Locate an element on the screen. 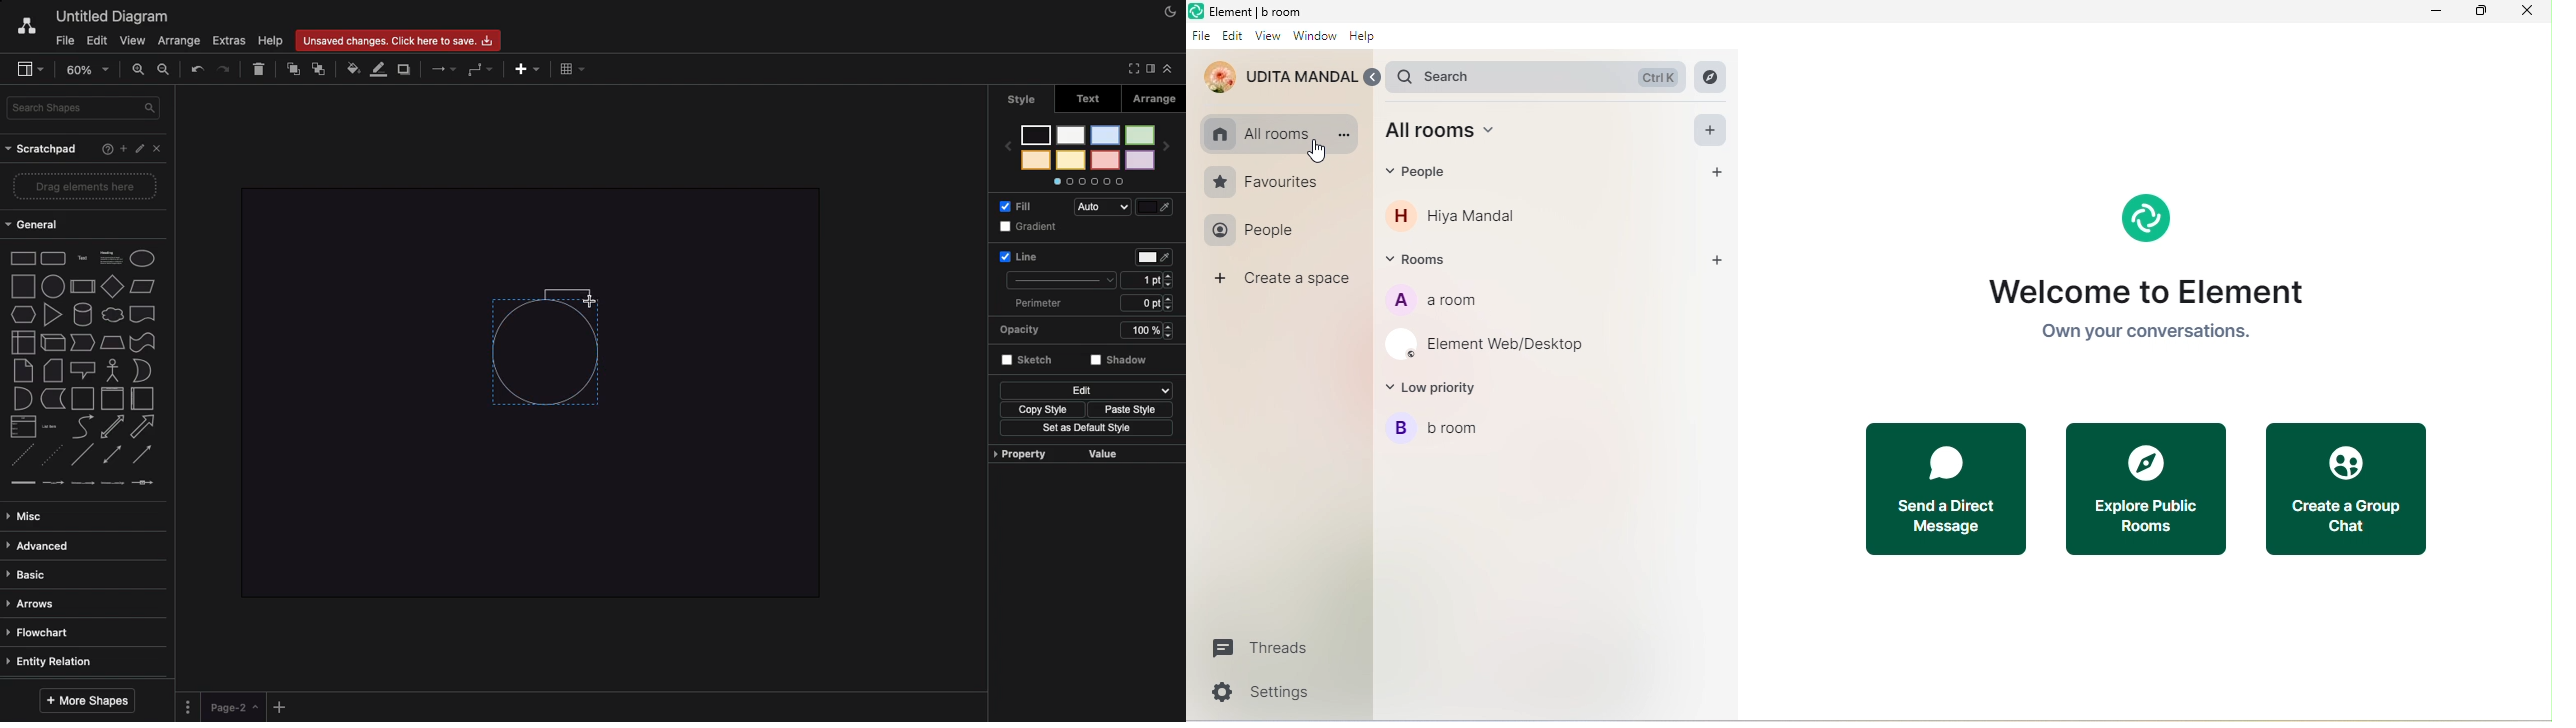 This screenshot has height=728, width=2576. add  is located at coordinates (1713, 130).